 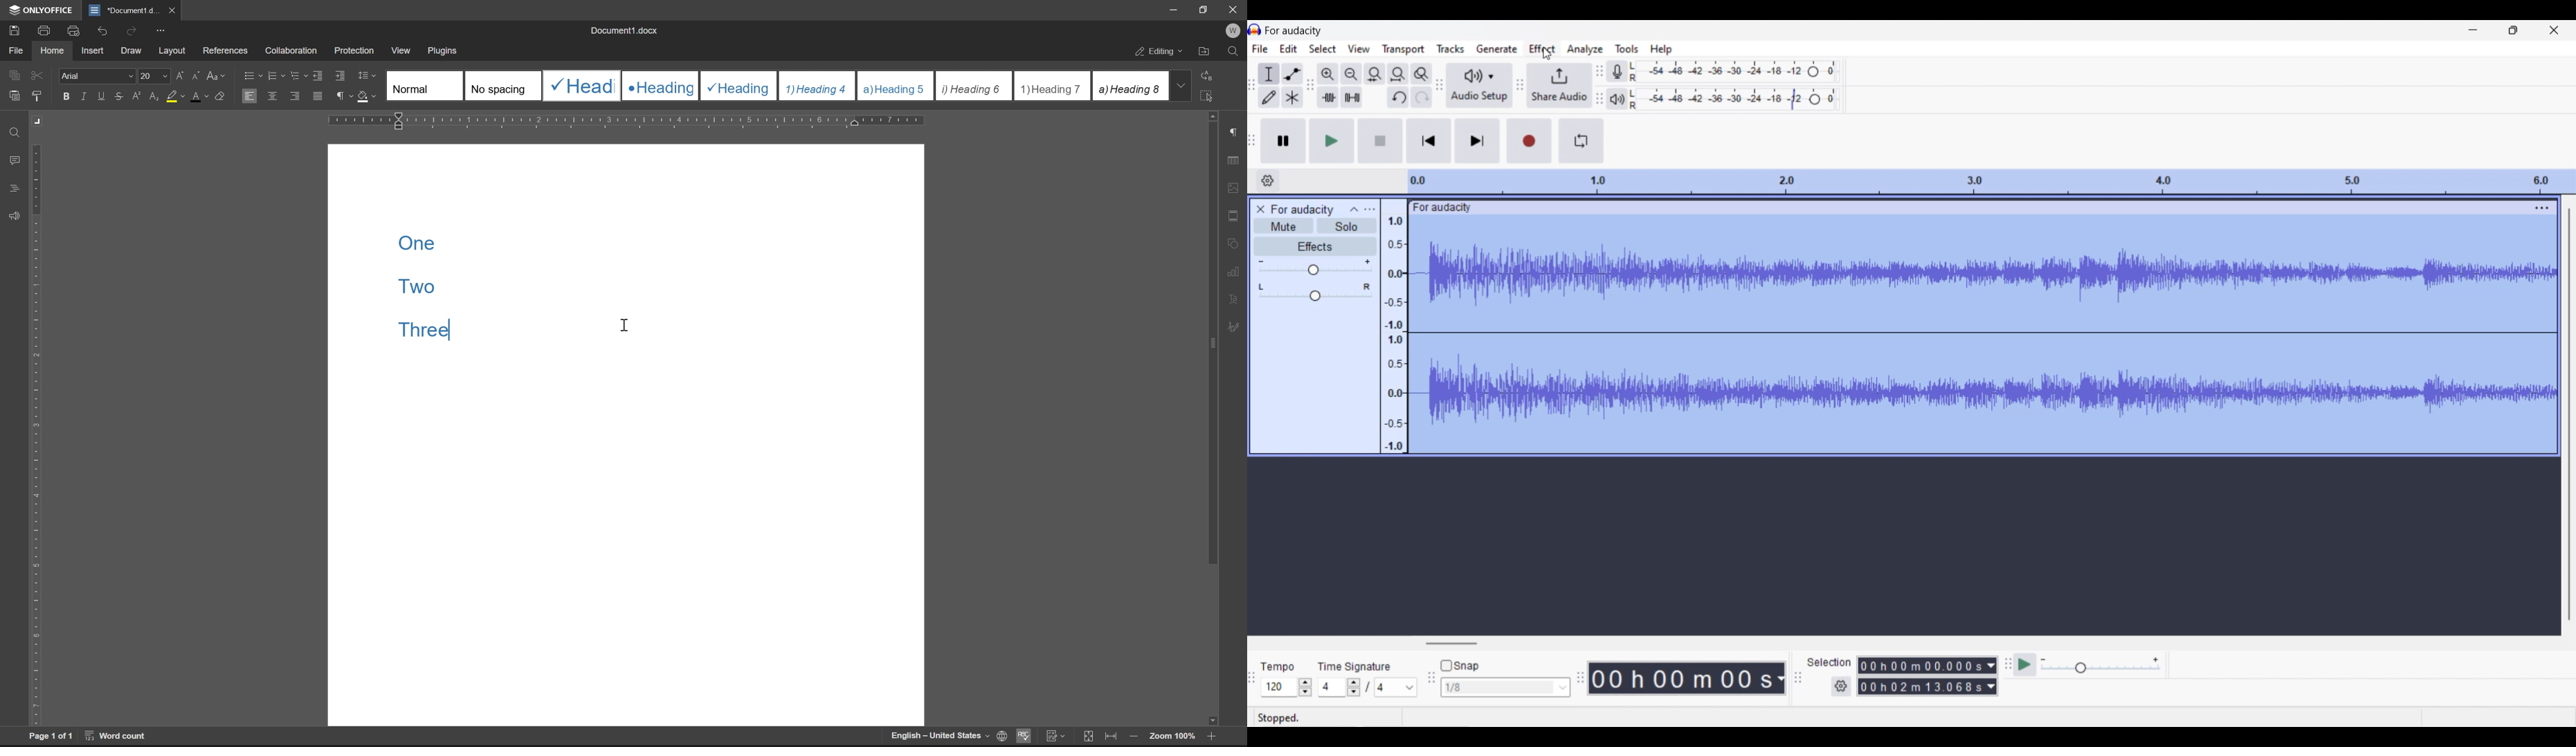 What do you see at coordinates (1210, 75) in the screenshot?
I see `replace` at bounding box center [1210, 75].